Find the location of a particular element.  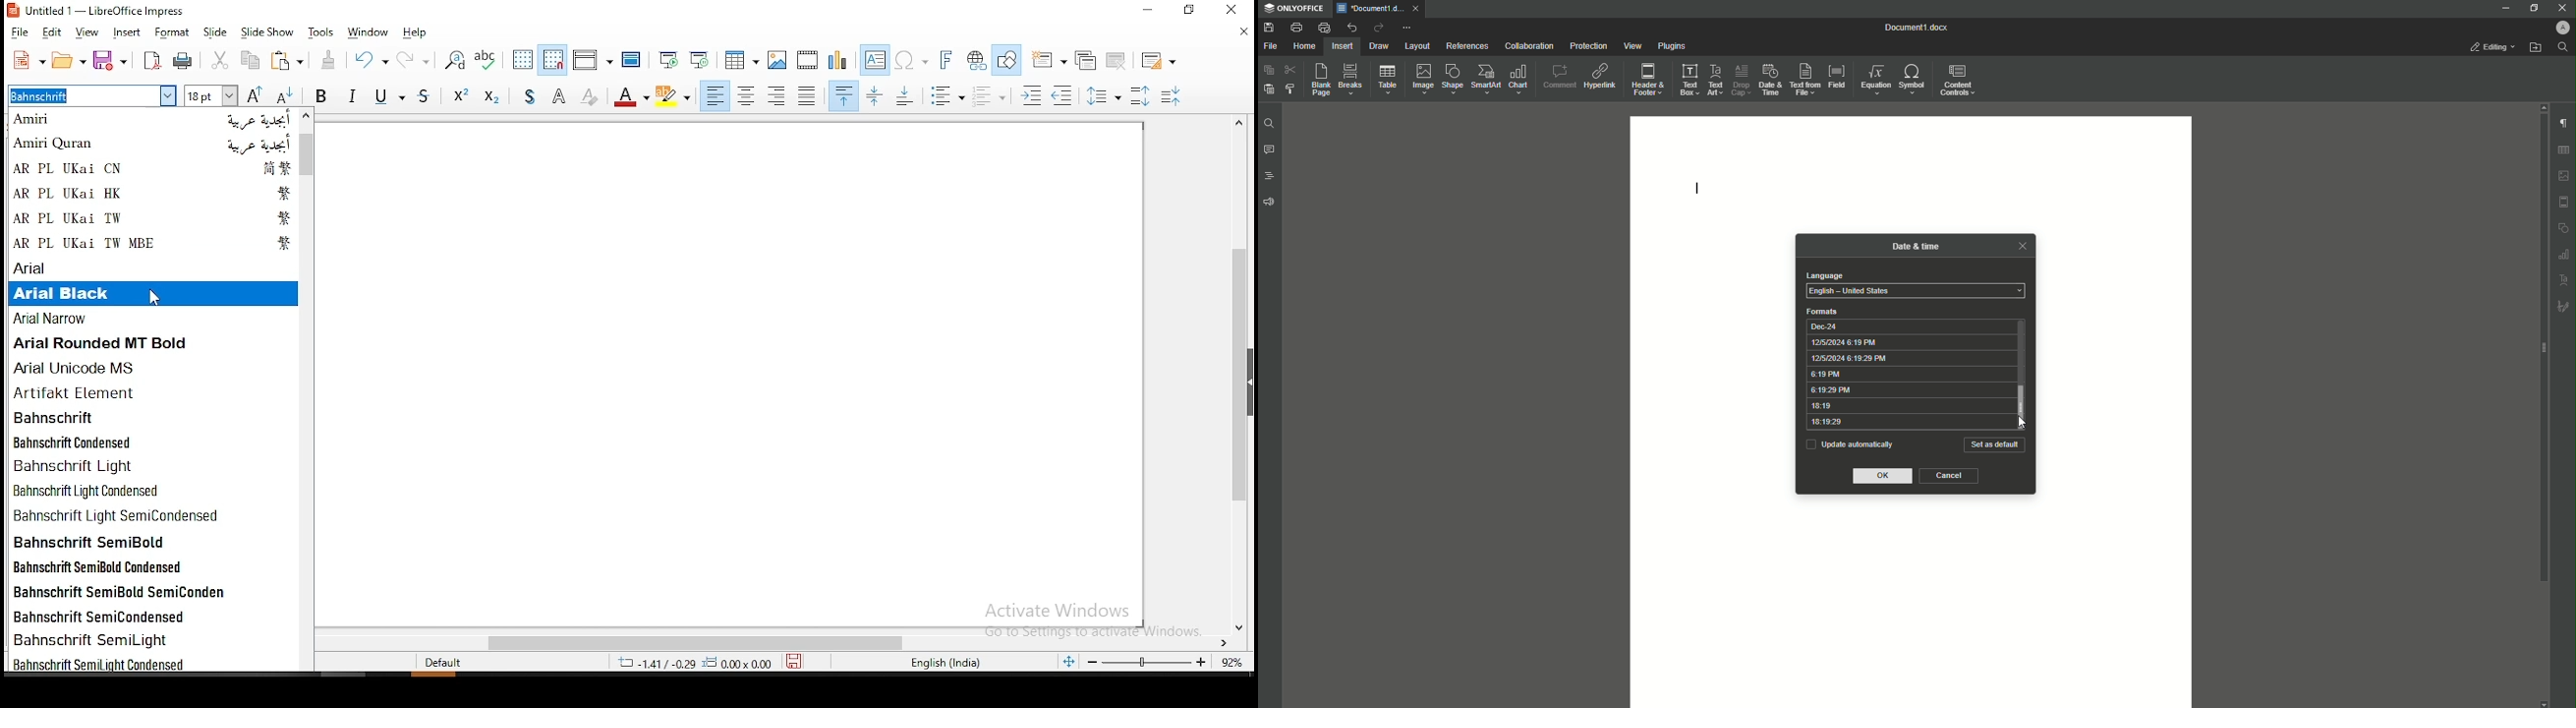

Document1.docx is located at coordinates (1918, 28).